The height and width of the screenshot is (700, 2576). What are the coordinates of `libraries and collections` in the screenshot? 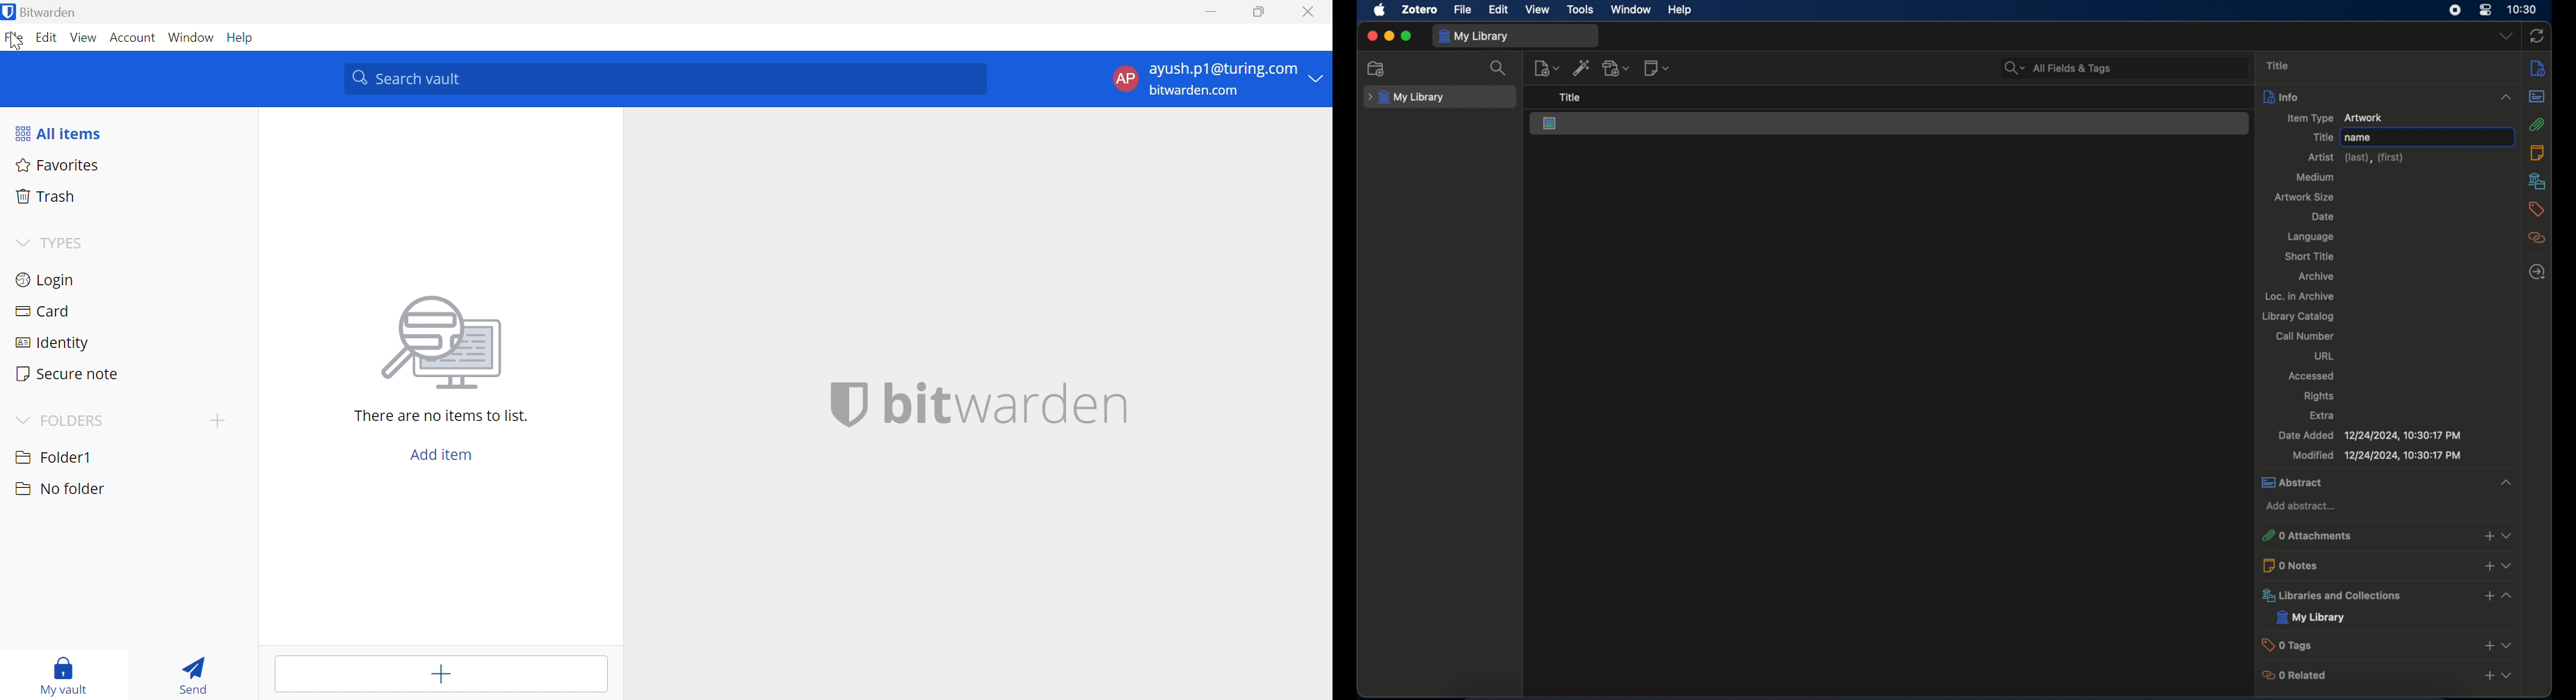 It's located at (2337, 595).